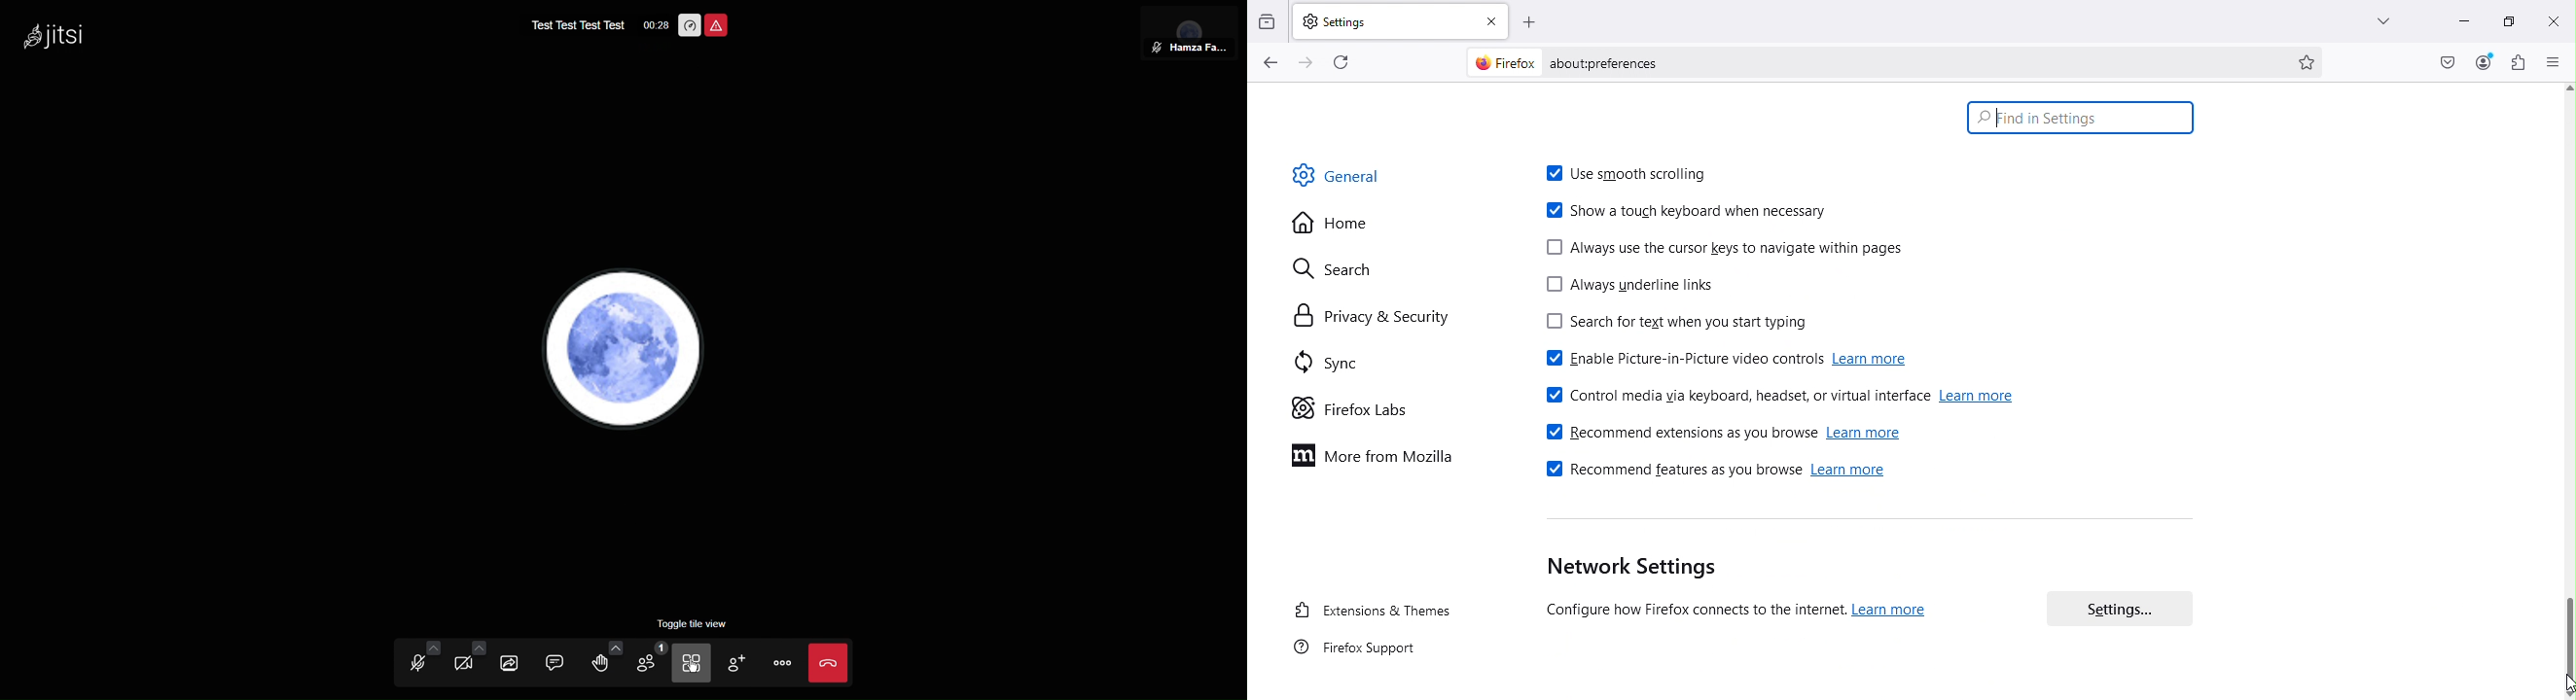 The image size is (2576, 700). I want to click on Use smooth scrolling, so click(1629, 169).